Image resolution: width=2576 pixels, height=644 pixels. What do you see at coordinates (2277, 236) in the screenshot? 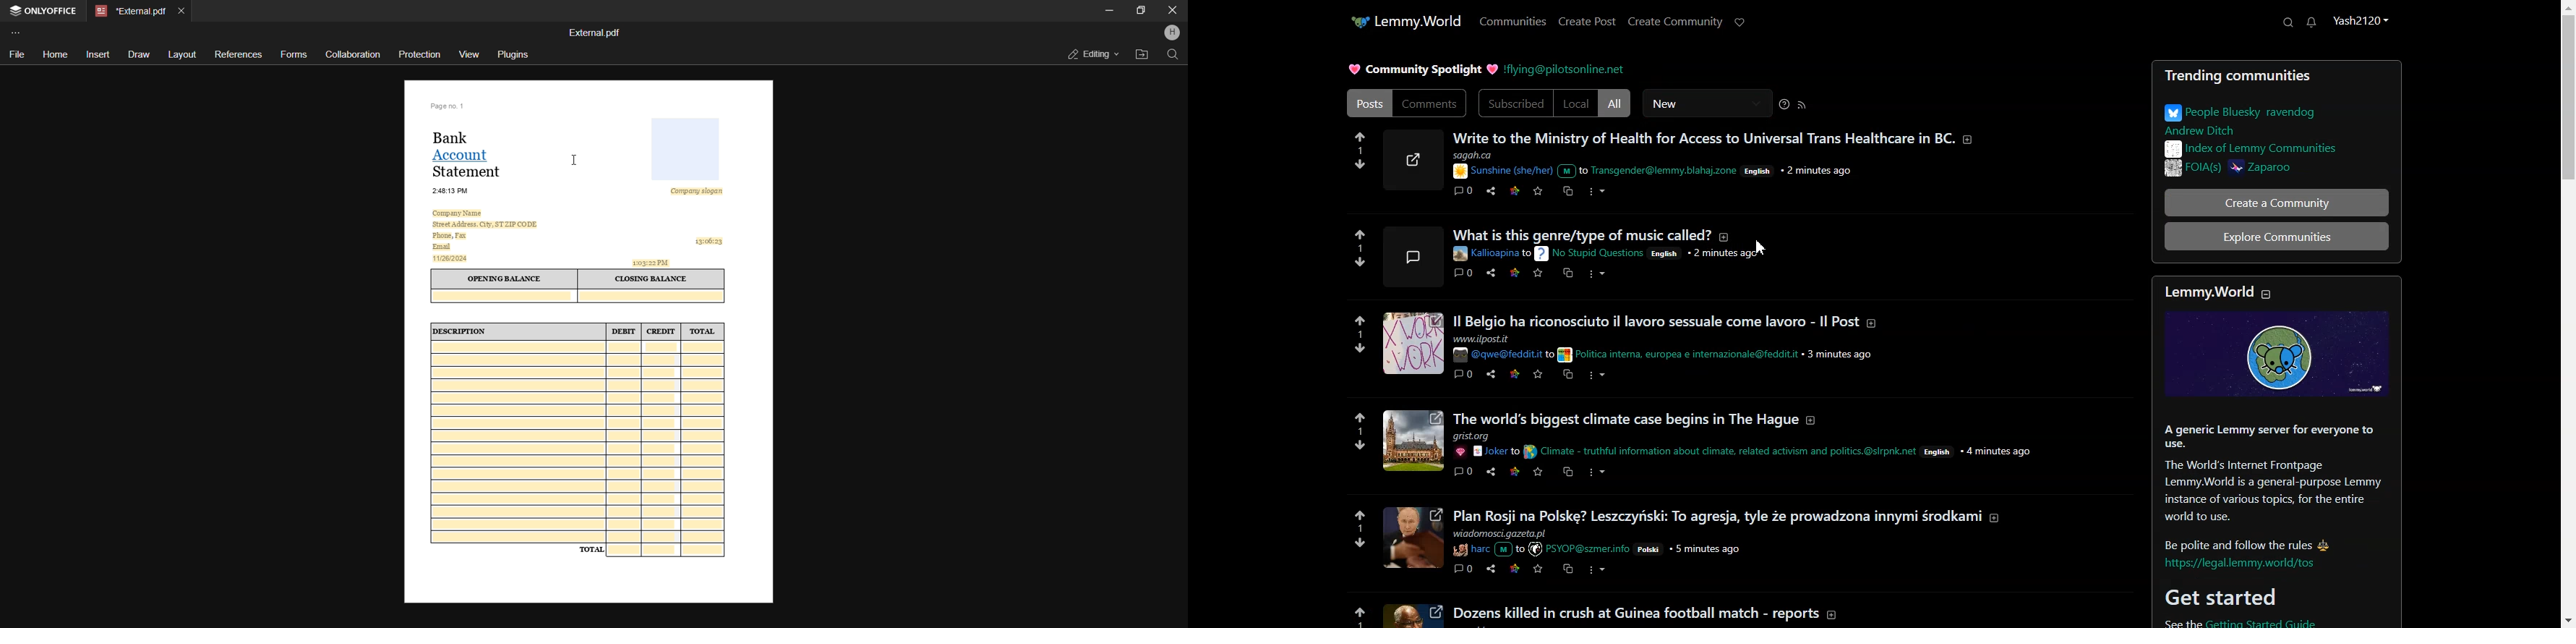
I see `Explore Communities` at bounding box center [2277, 236].